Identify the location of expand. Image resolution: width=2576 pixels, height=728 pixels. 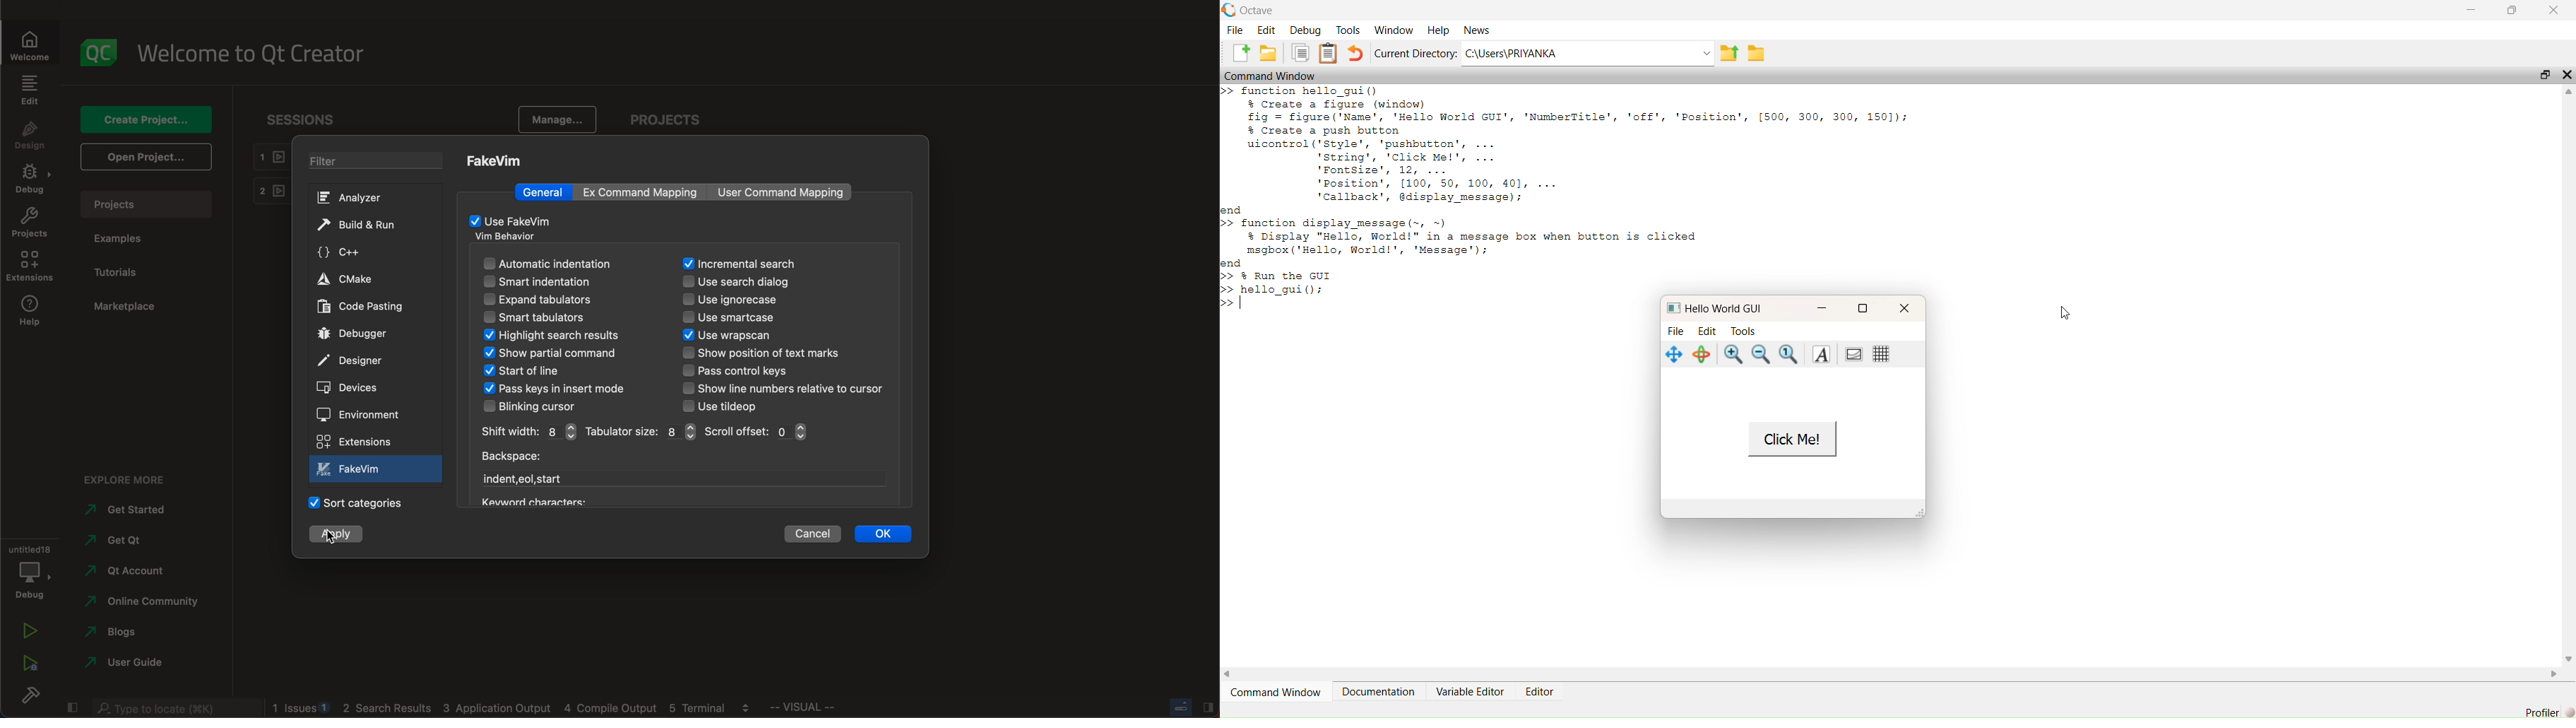
(558, 301).